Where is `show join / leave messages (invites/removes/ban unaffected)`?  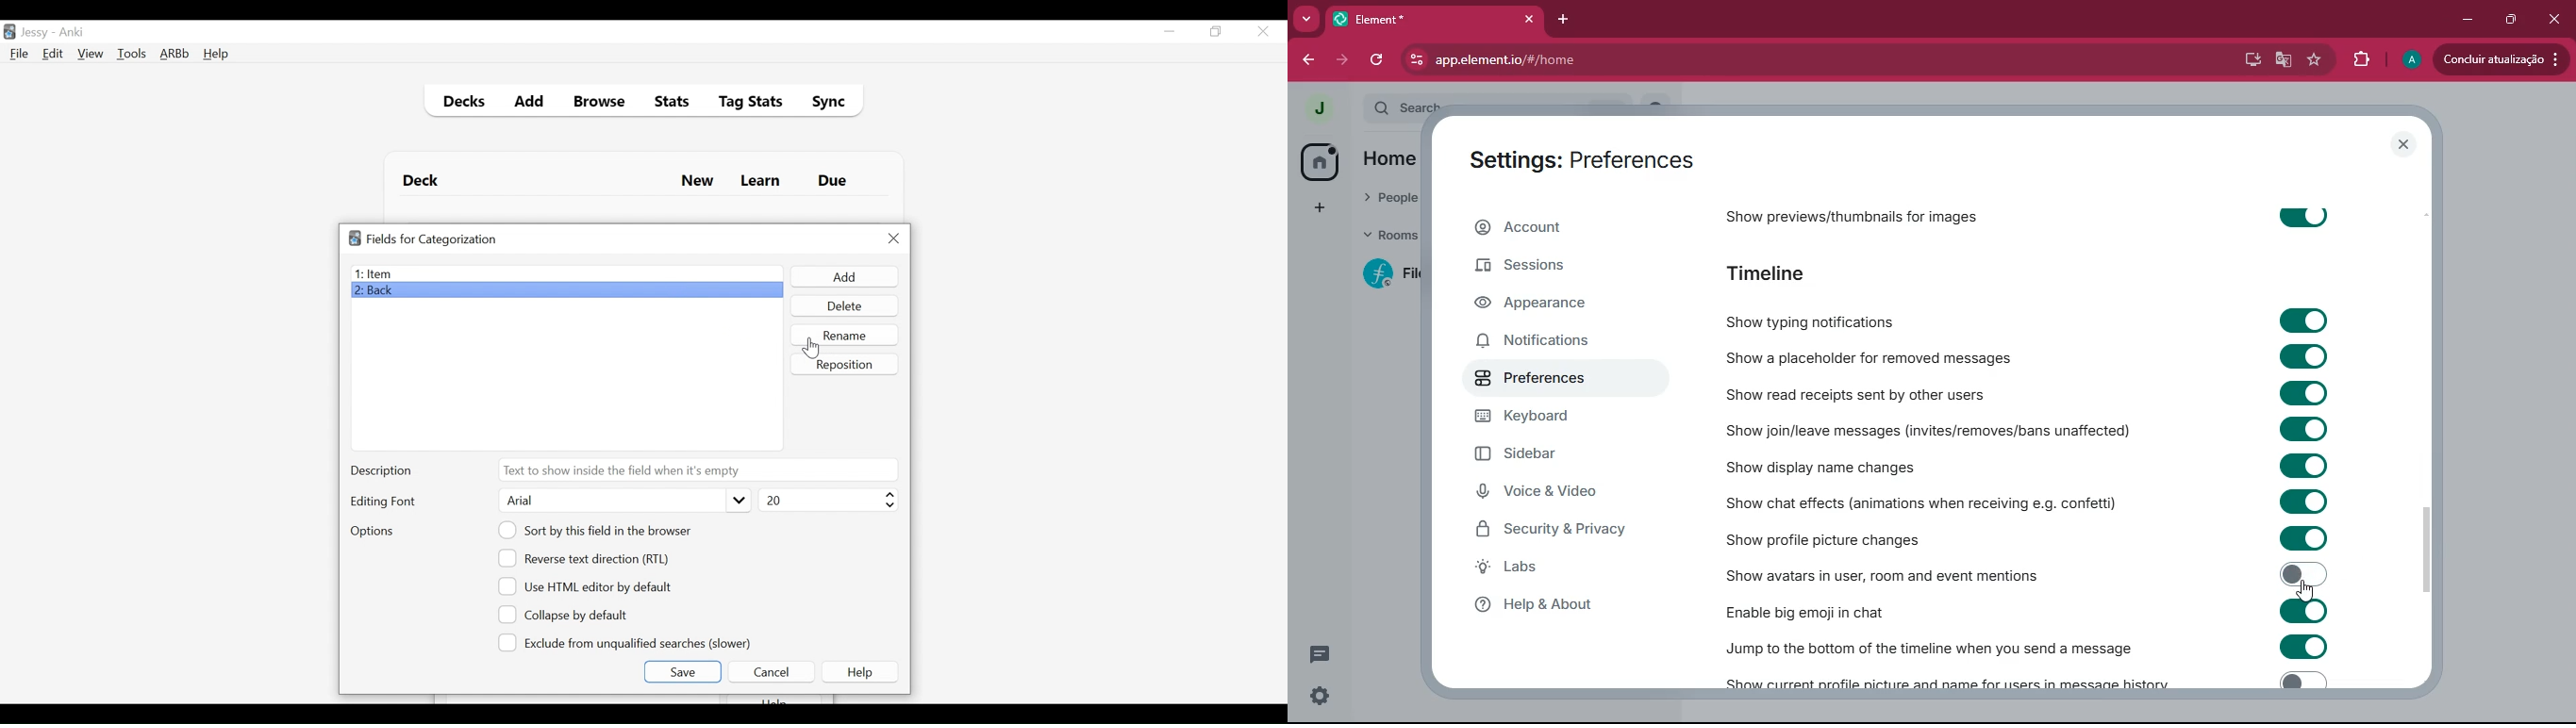 show join / leave messages (invites/removes/ban unaffected) is located at coordinates (1935, 430).